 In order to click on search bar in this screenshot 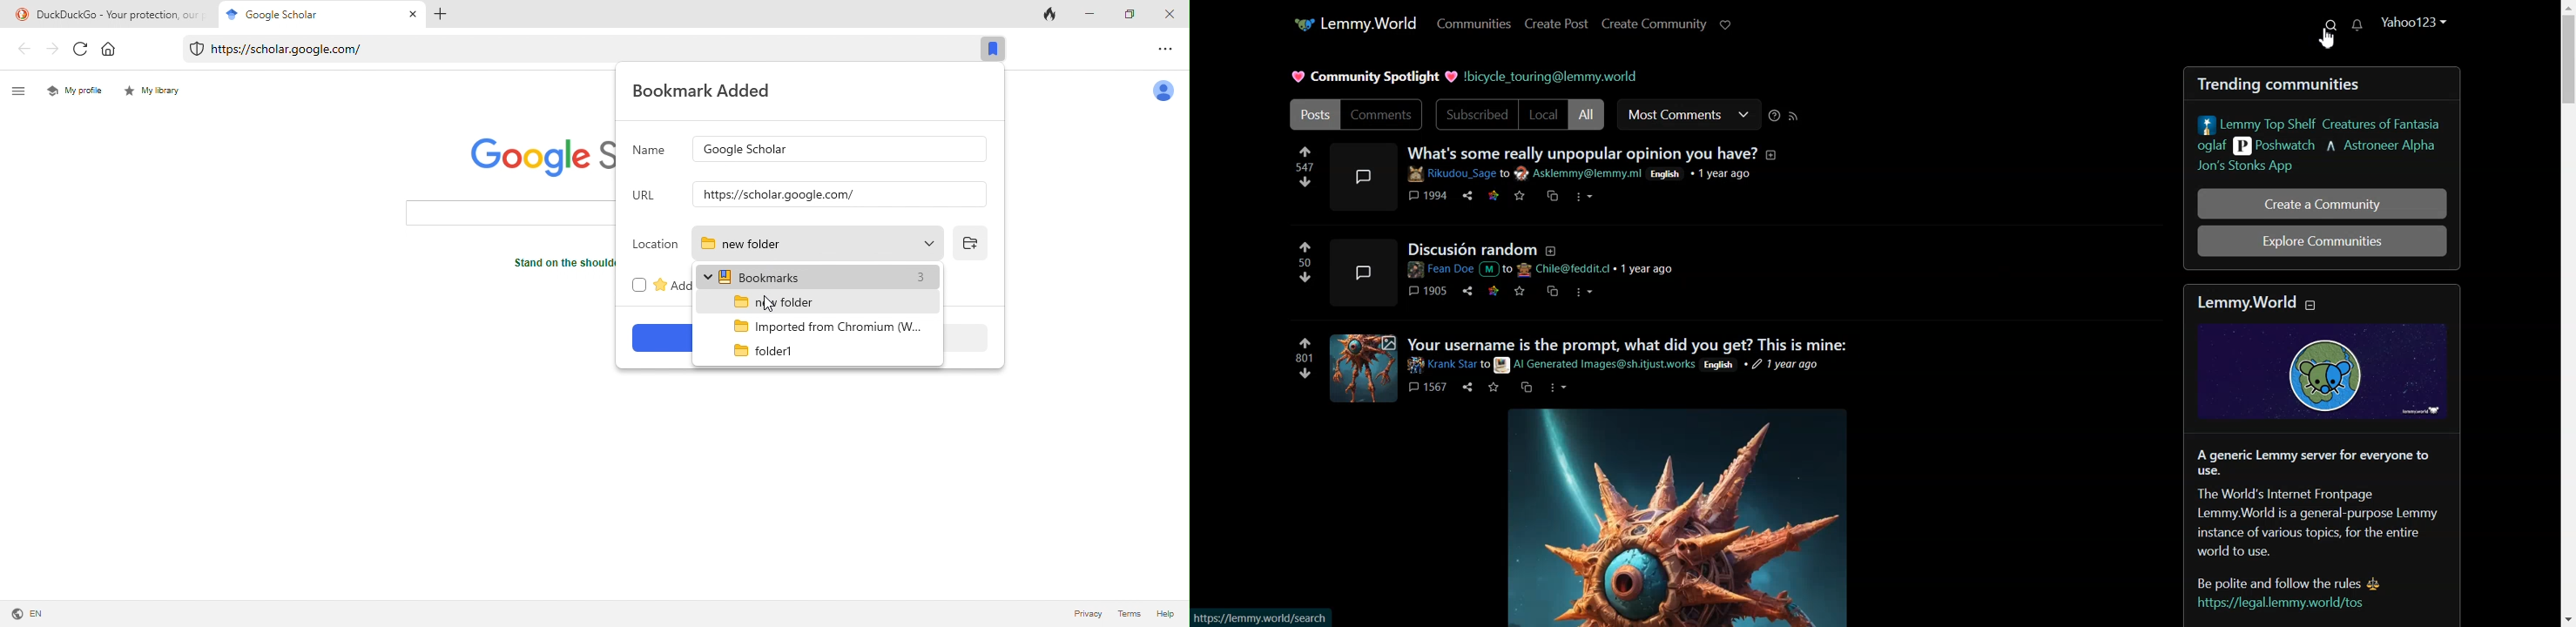, I will do `click(510, 214)`.